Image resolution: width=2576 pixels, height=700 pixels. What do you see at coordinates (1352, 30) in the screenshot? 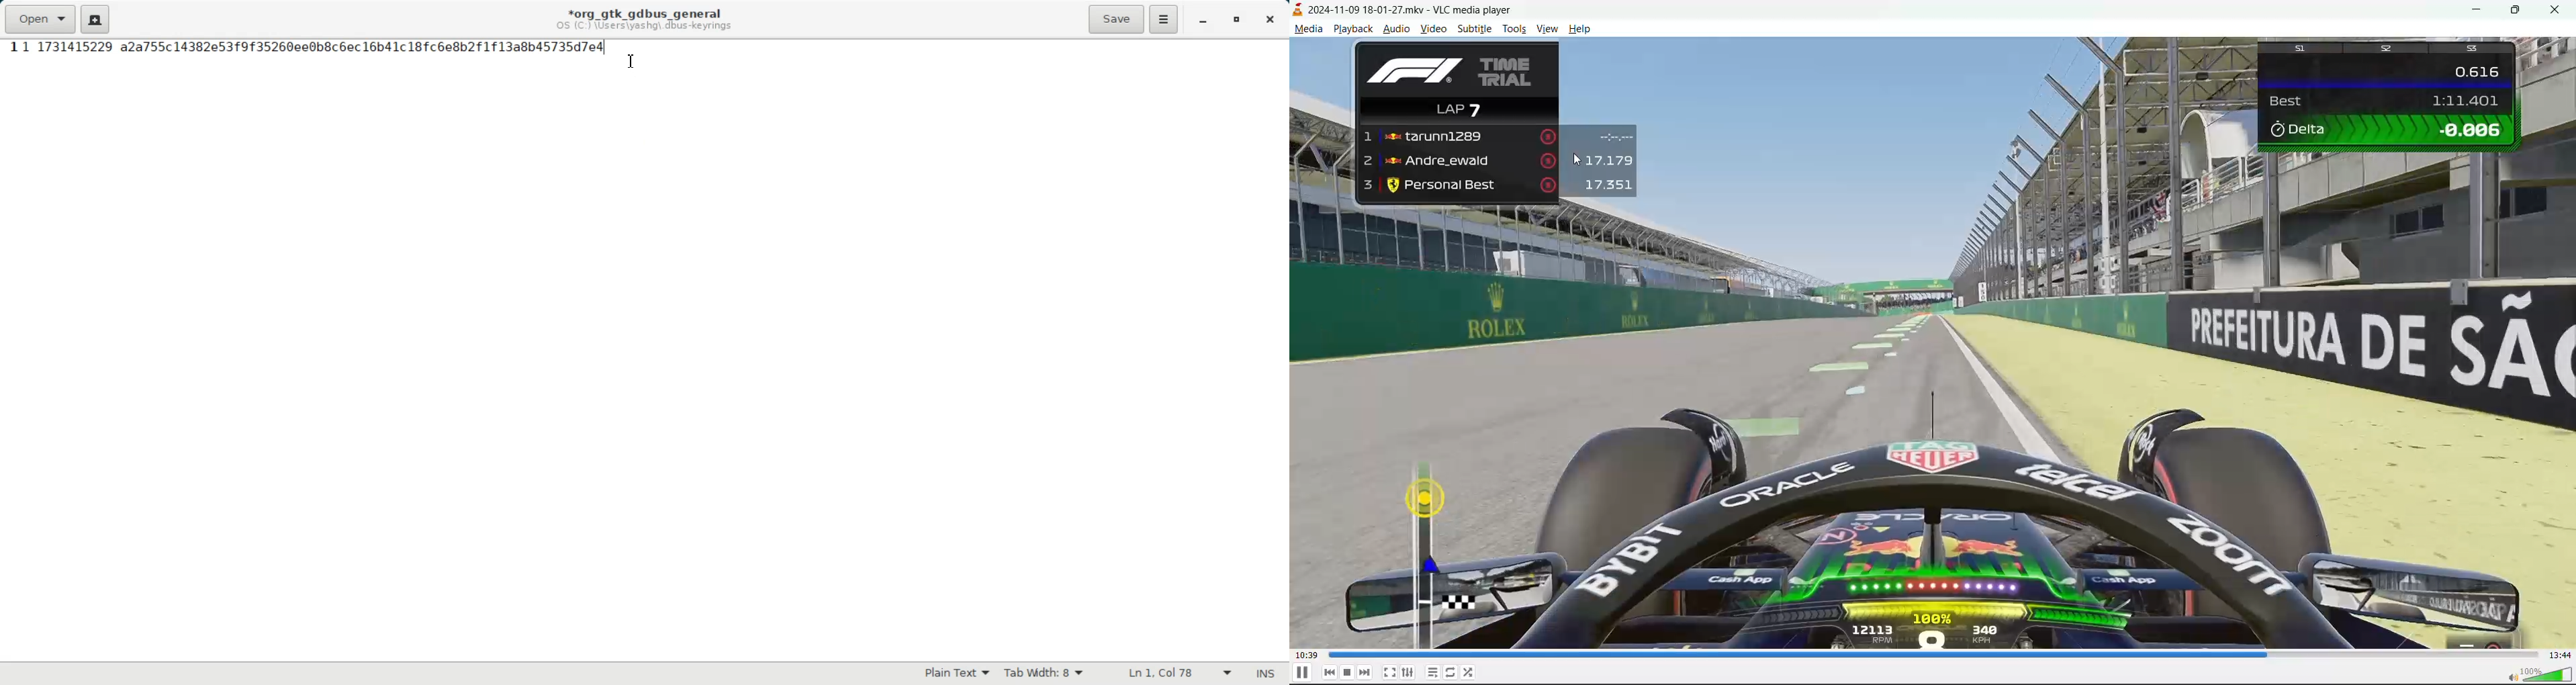
I see `playback` at bounding box center [1352, 30].